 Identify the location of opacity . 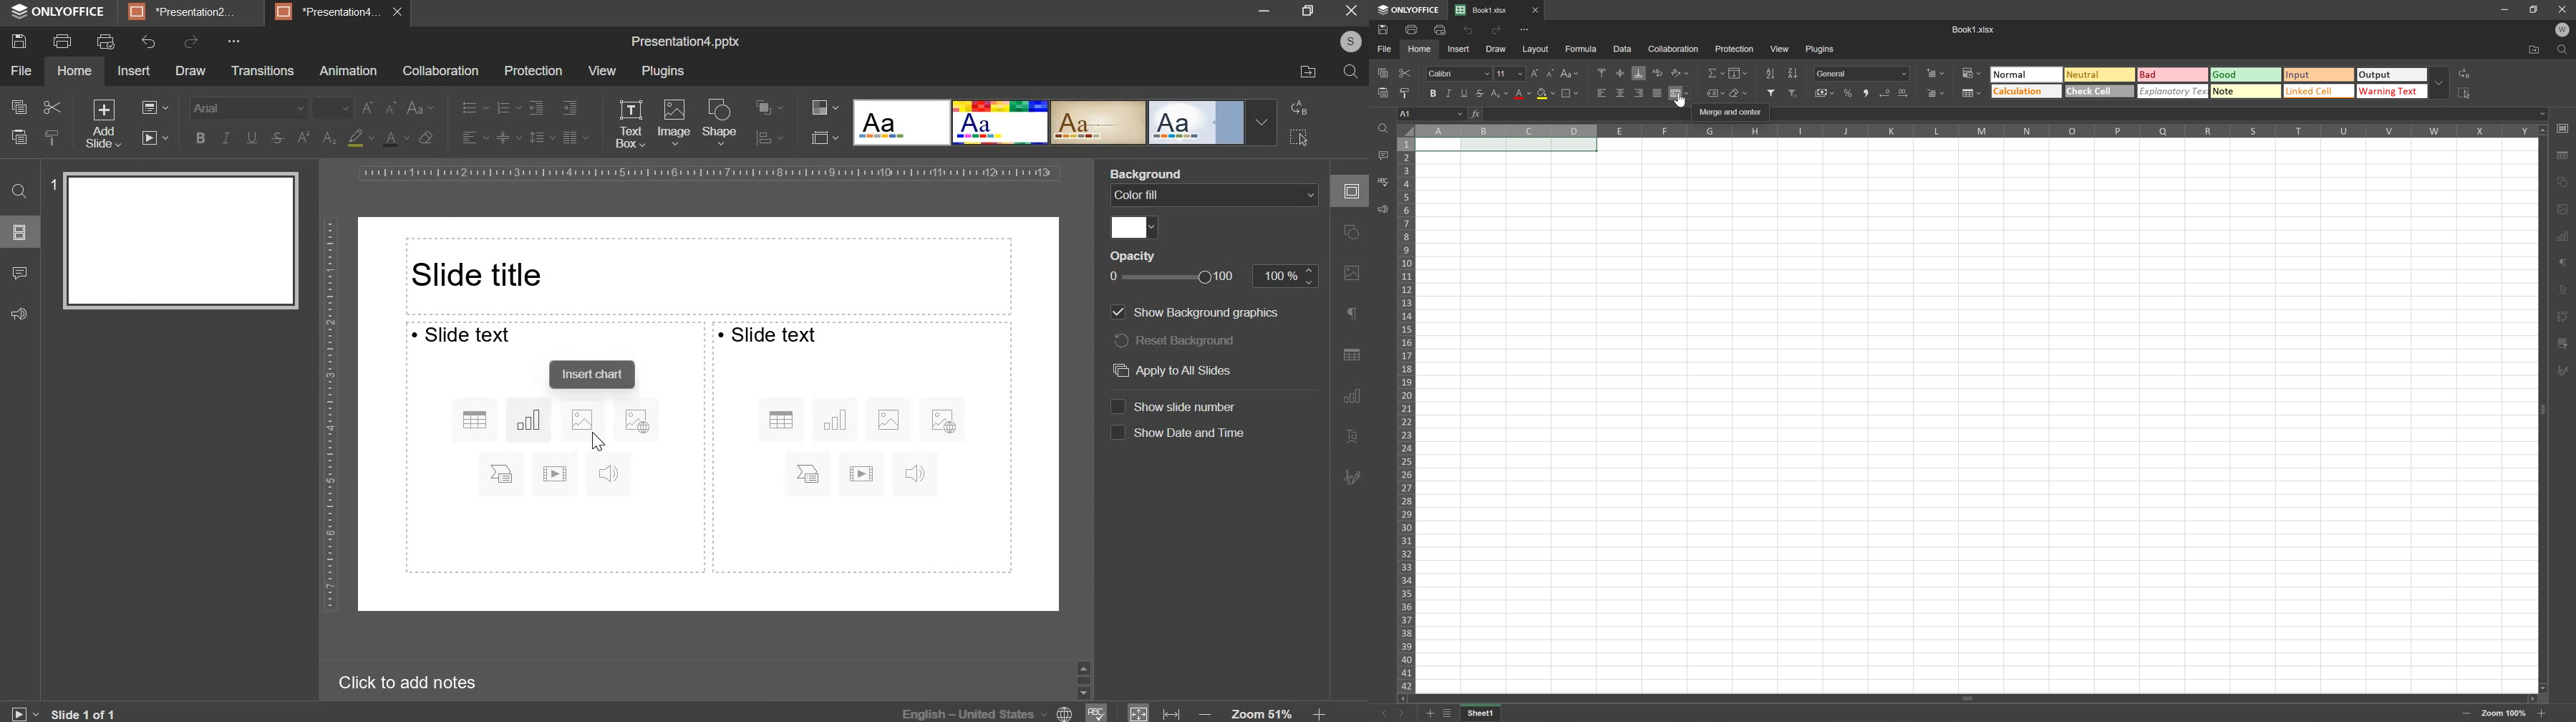
(1286, 276).